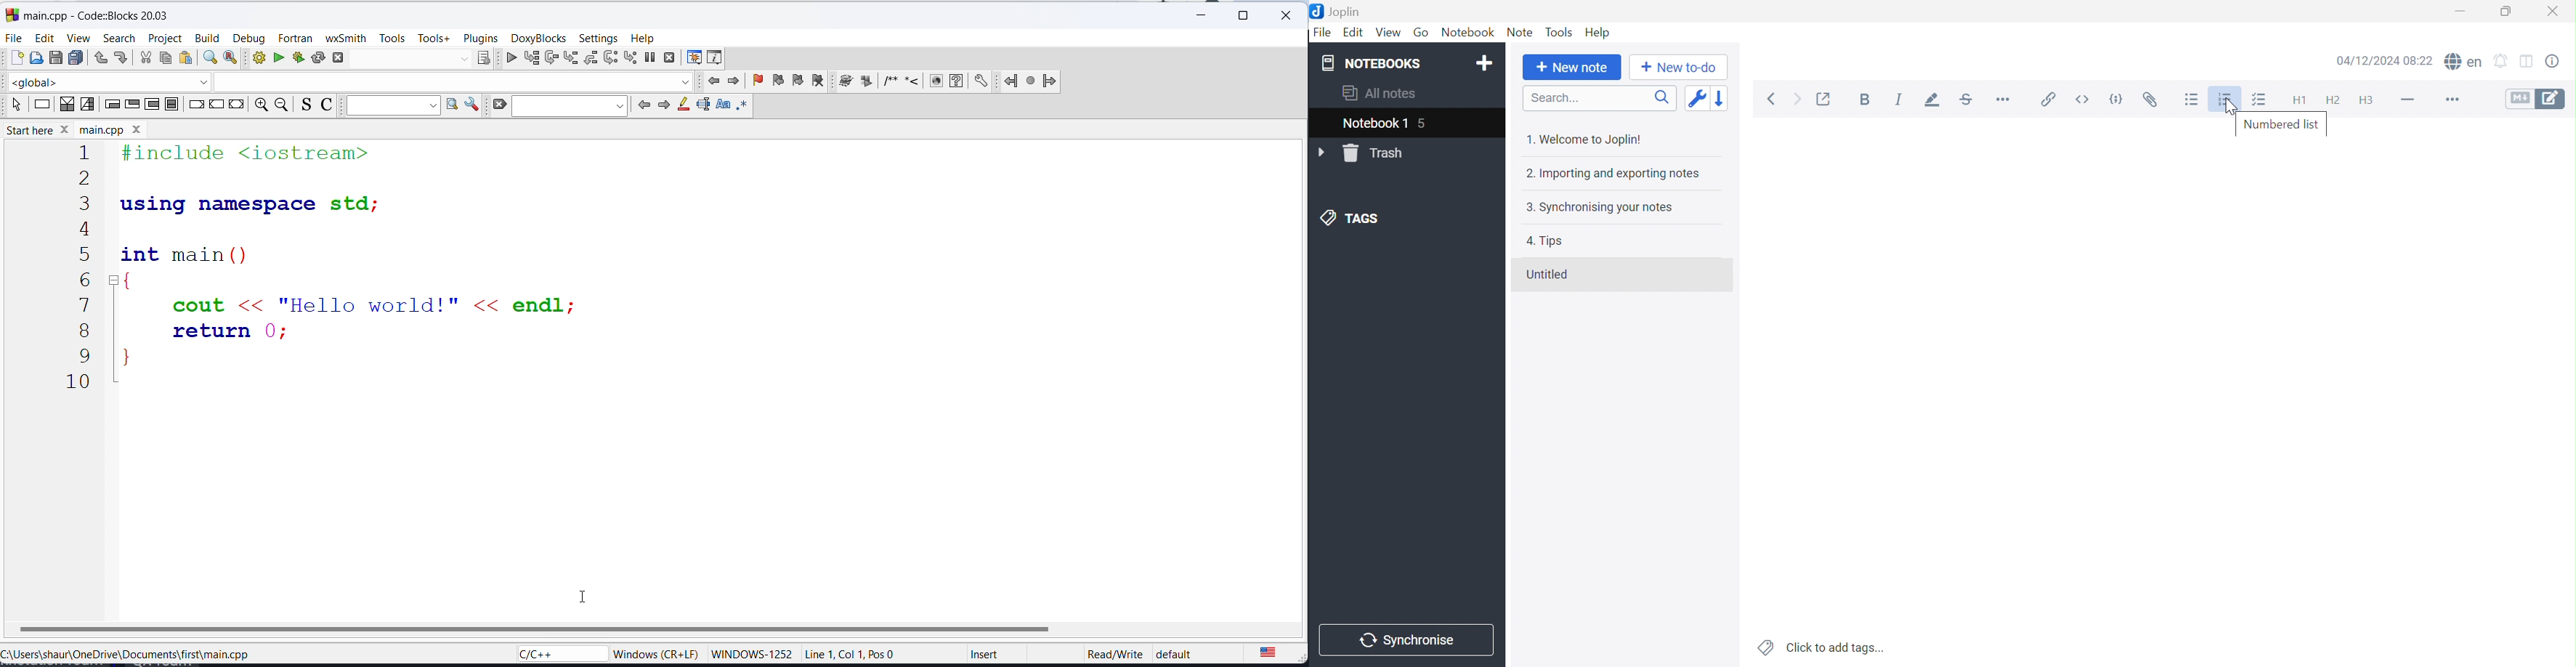 This screenshot has width=2576, height=672. I want to click on highlight, so click(683, 107).